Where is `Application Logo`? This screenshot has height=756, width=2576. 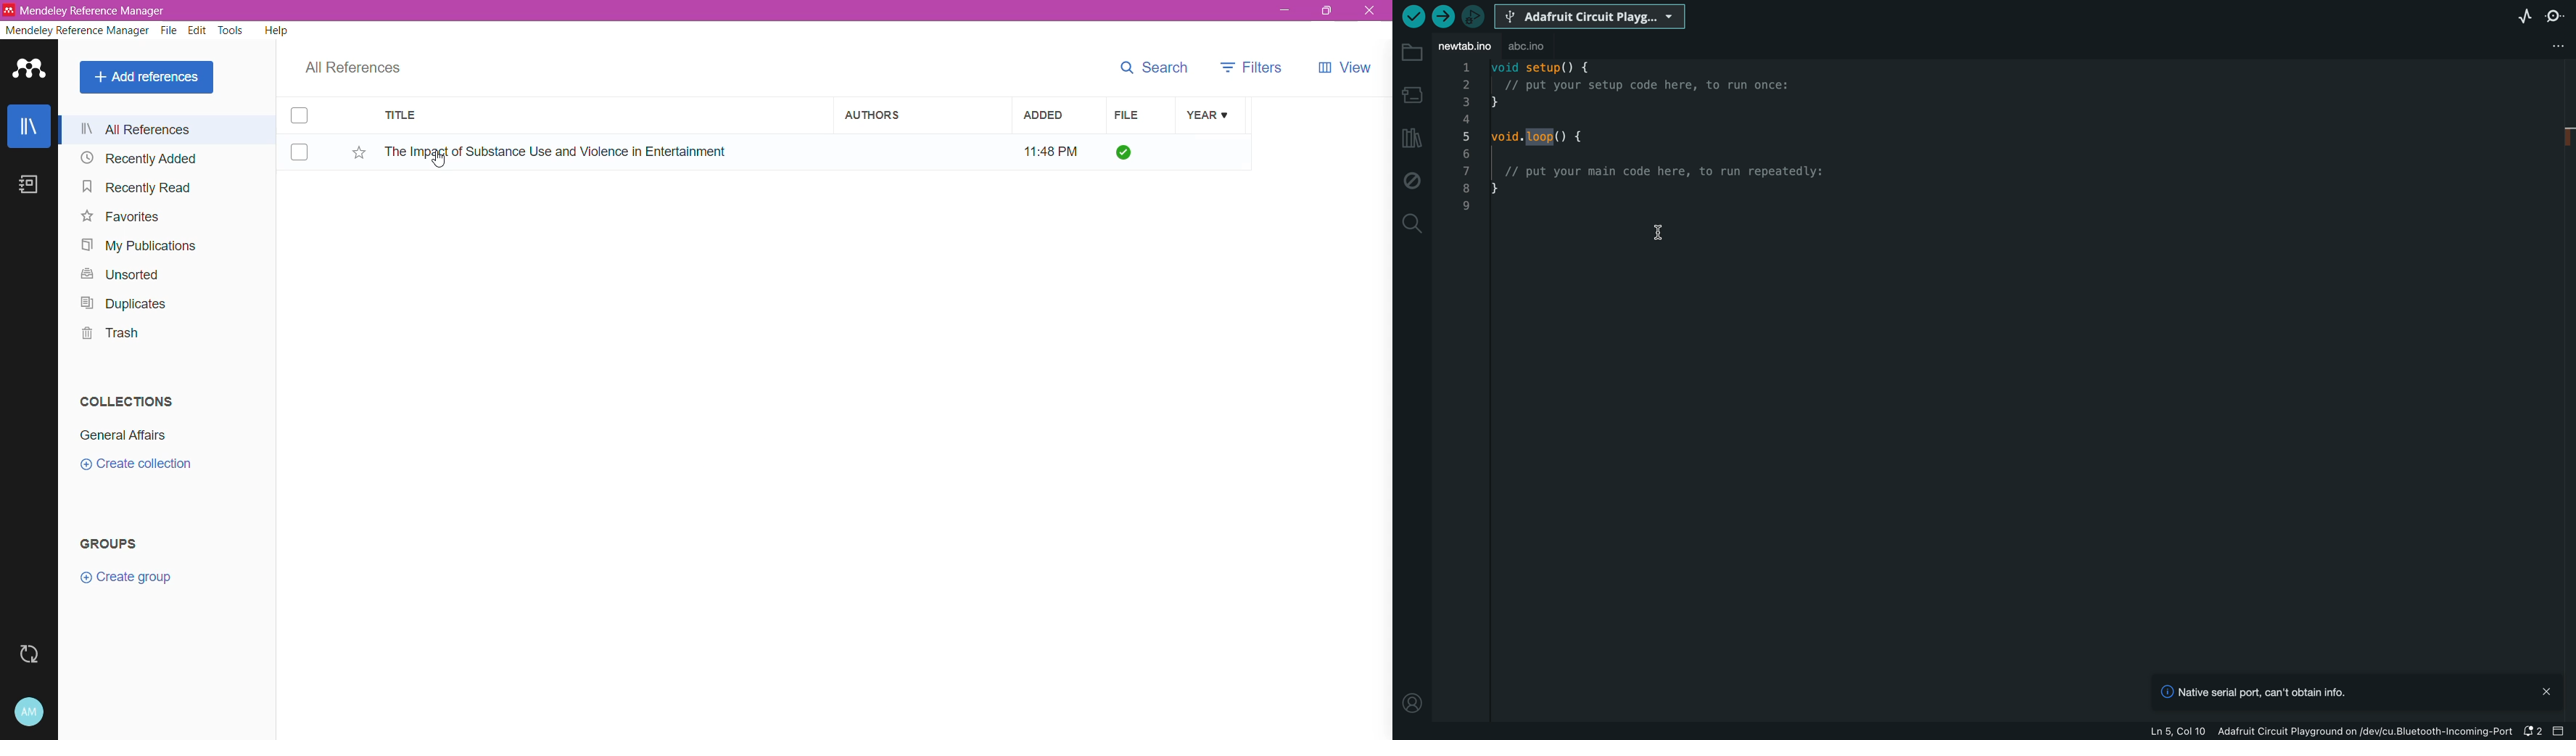
Application Logo is located at coordinates (30, 66).